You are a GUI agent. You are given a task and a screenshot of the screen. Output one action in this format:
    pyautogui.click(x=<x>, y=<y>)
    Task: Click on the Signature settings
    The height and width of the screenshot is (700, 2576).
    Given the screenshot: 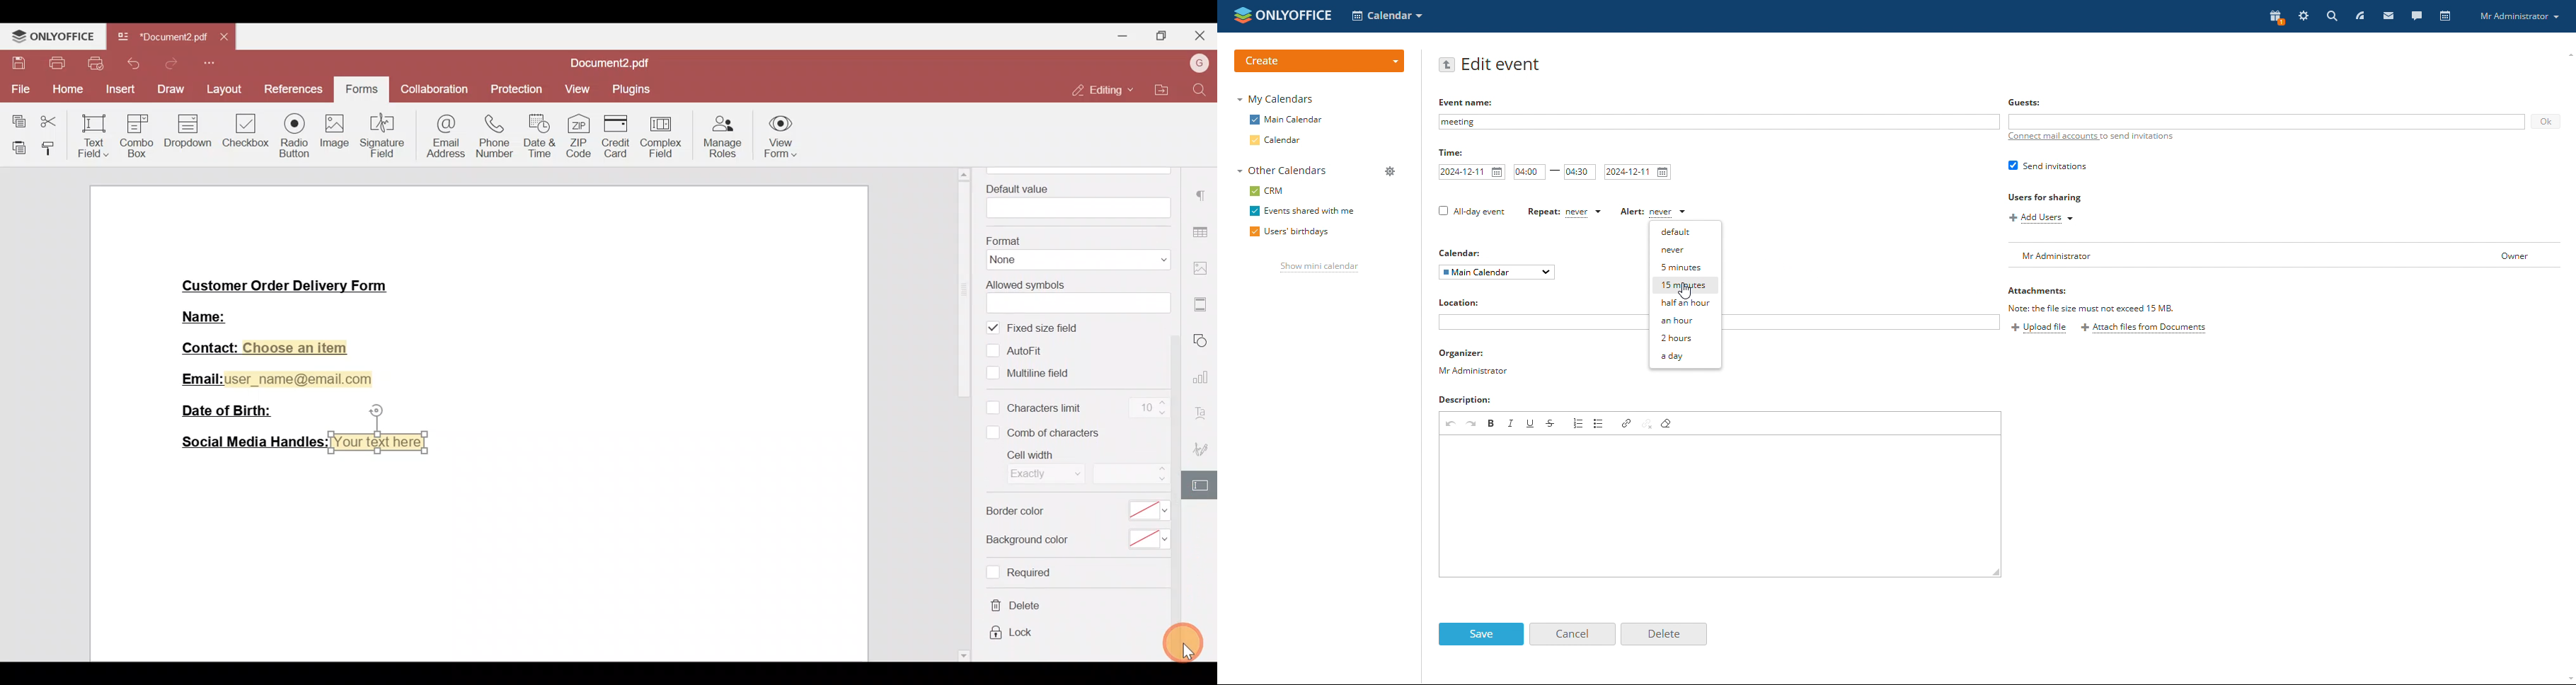 What is the action you would take?
    pyautogui.click(x=1205, y=448)
    